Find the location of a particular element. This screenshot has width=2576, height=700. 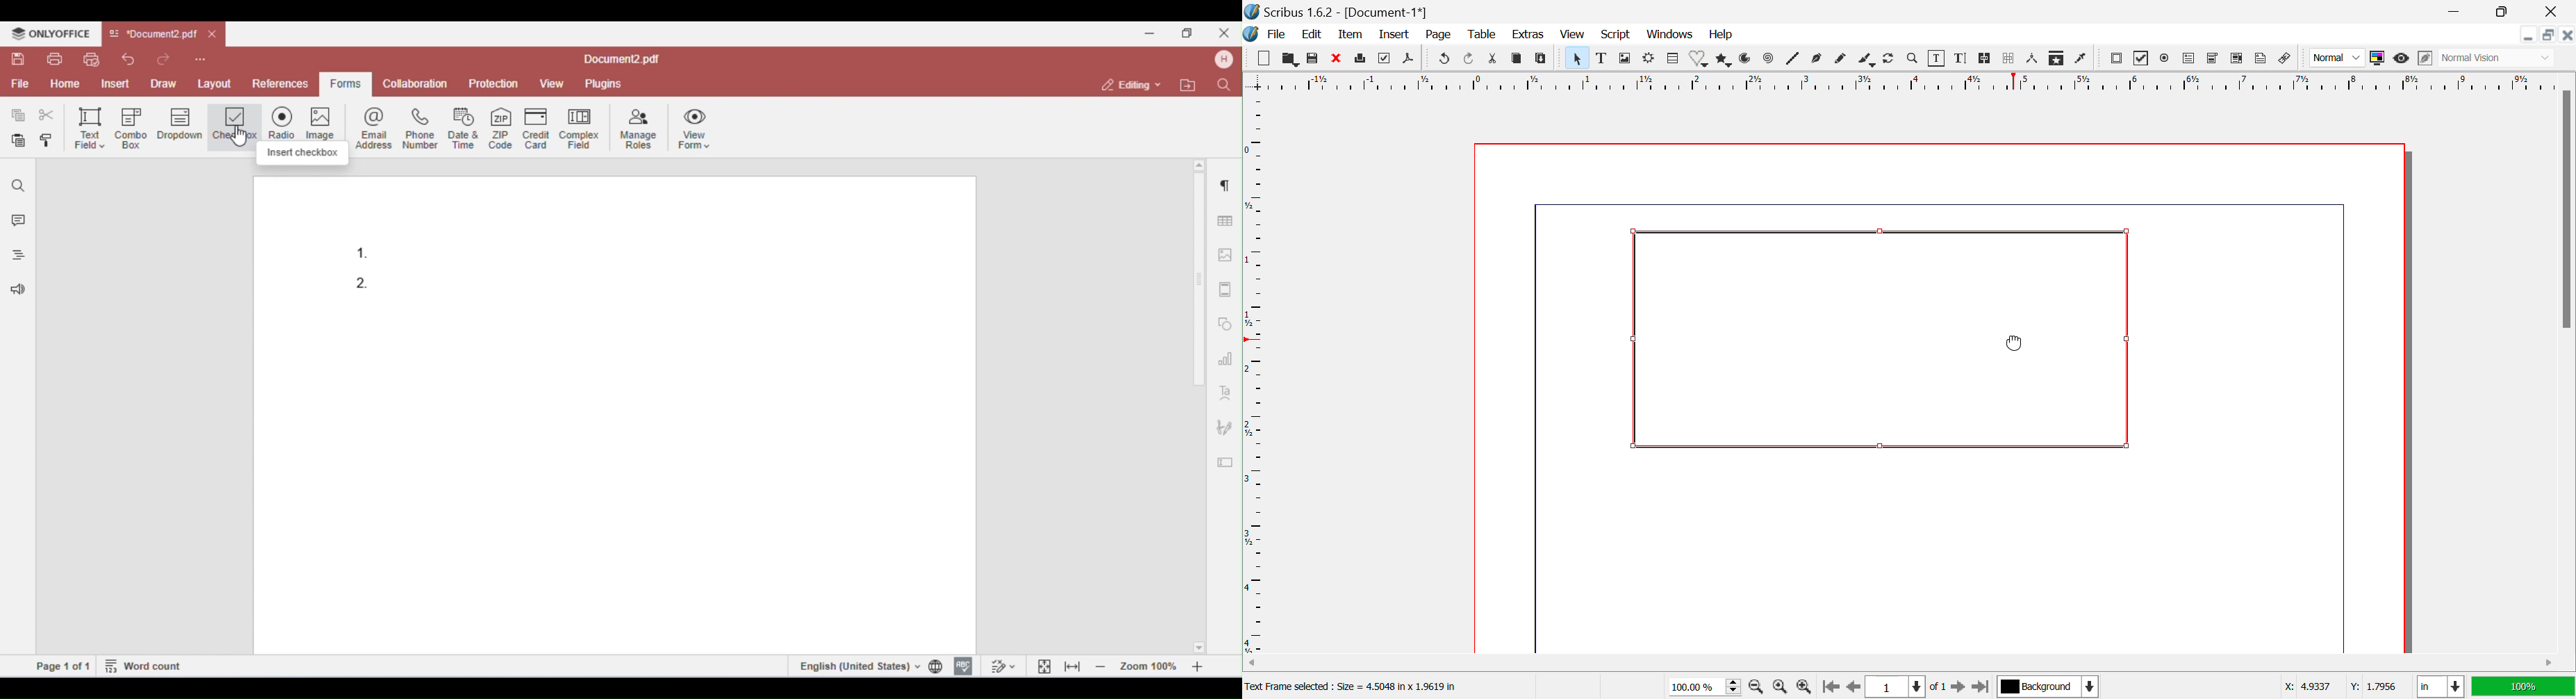

layout is located at coordinates (215, 82).